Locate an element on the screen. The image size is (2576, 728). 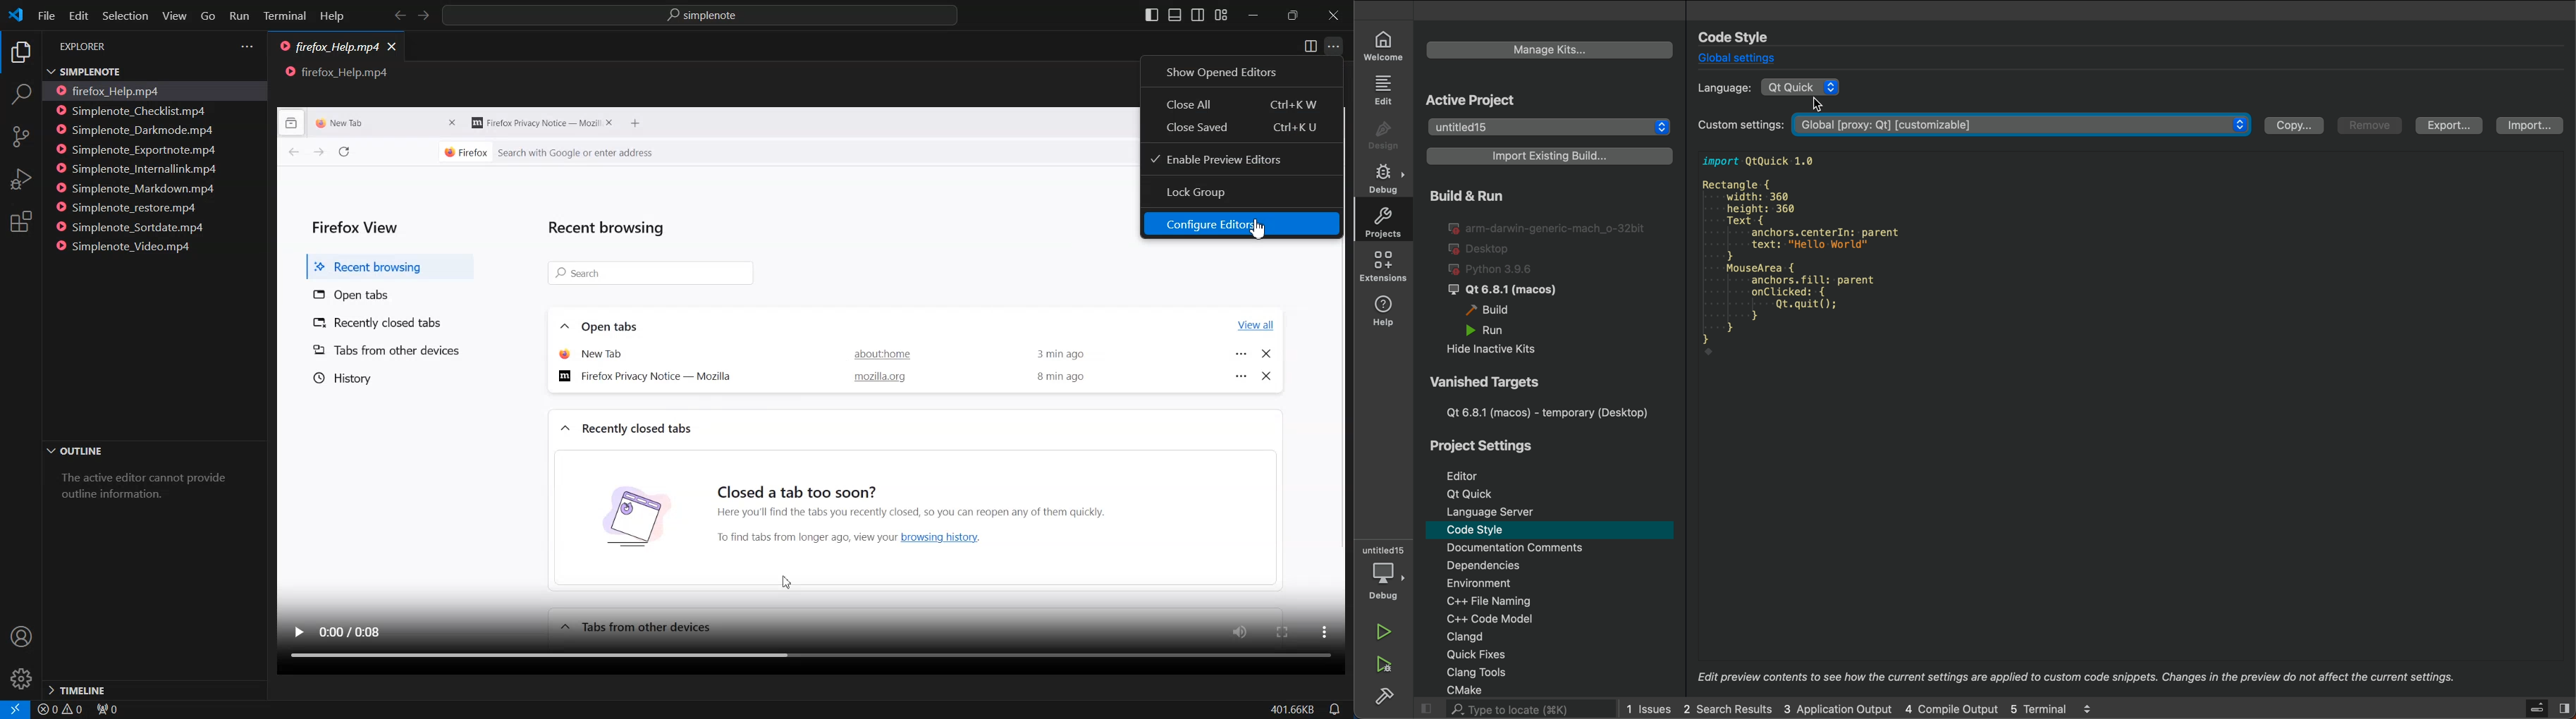
change code is located at coordinates (2111, 257).